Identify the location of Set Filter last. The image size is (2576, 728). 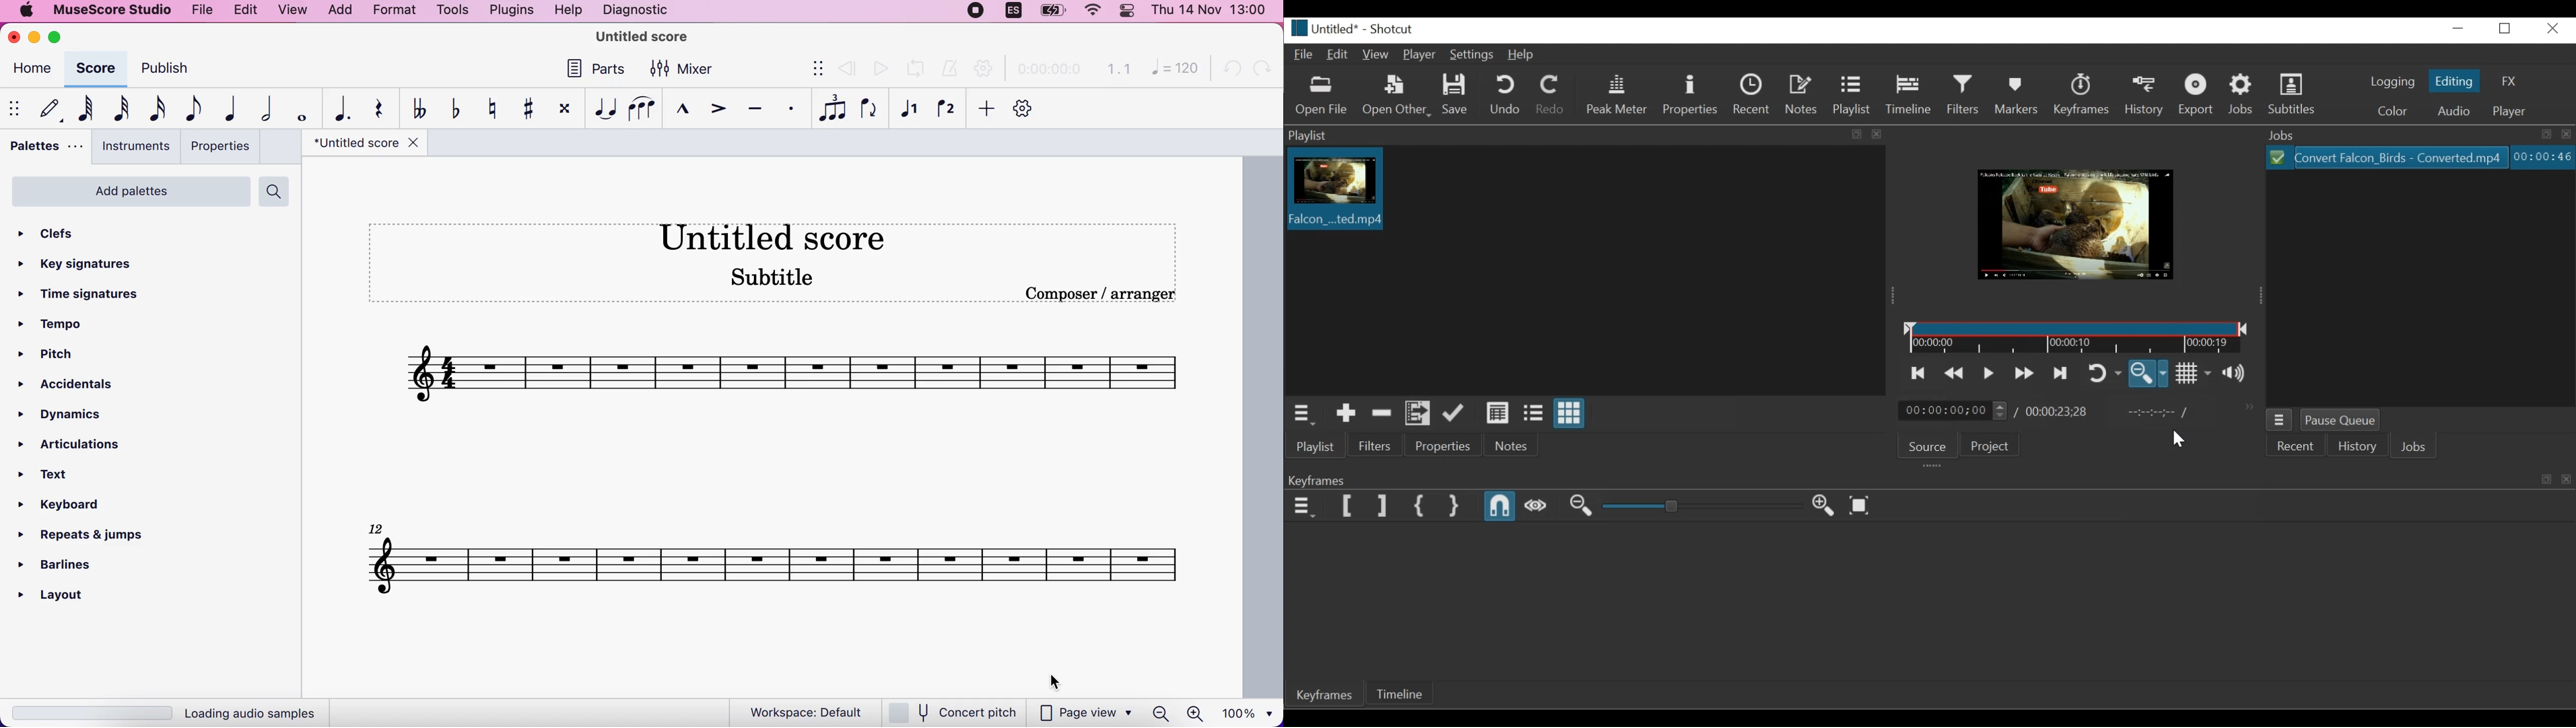
(1381, 507).